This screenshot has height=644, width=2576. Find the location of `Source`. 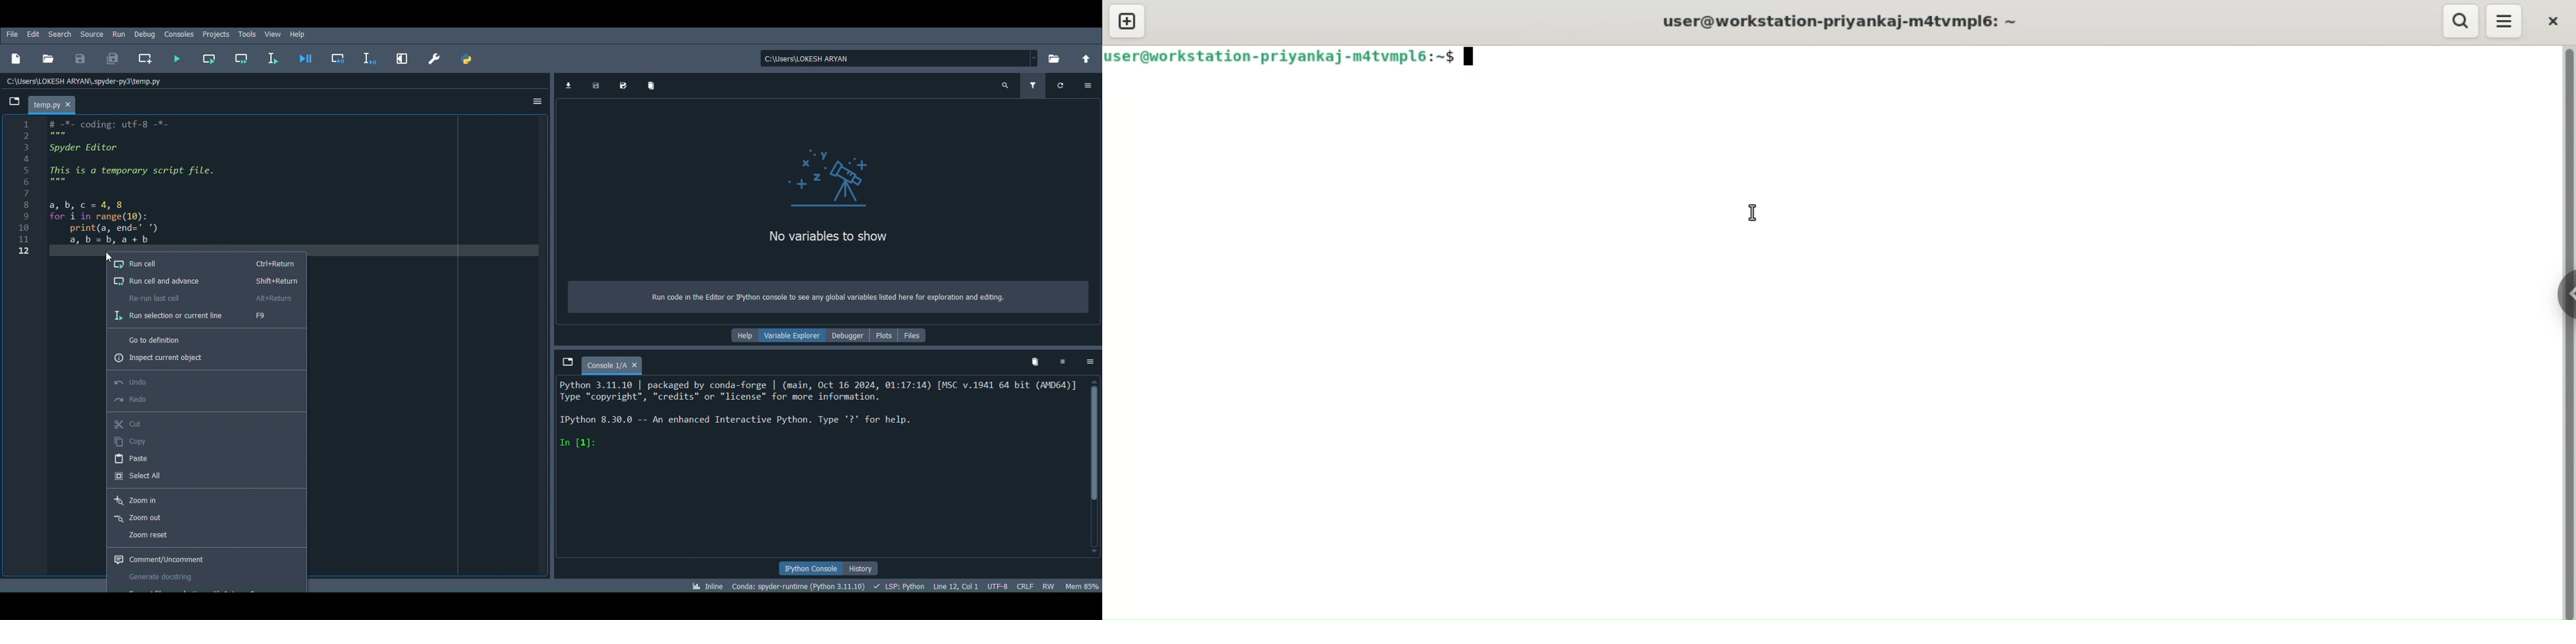

Source is located at coordinates (93, 35).